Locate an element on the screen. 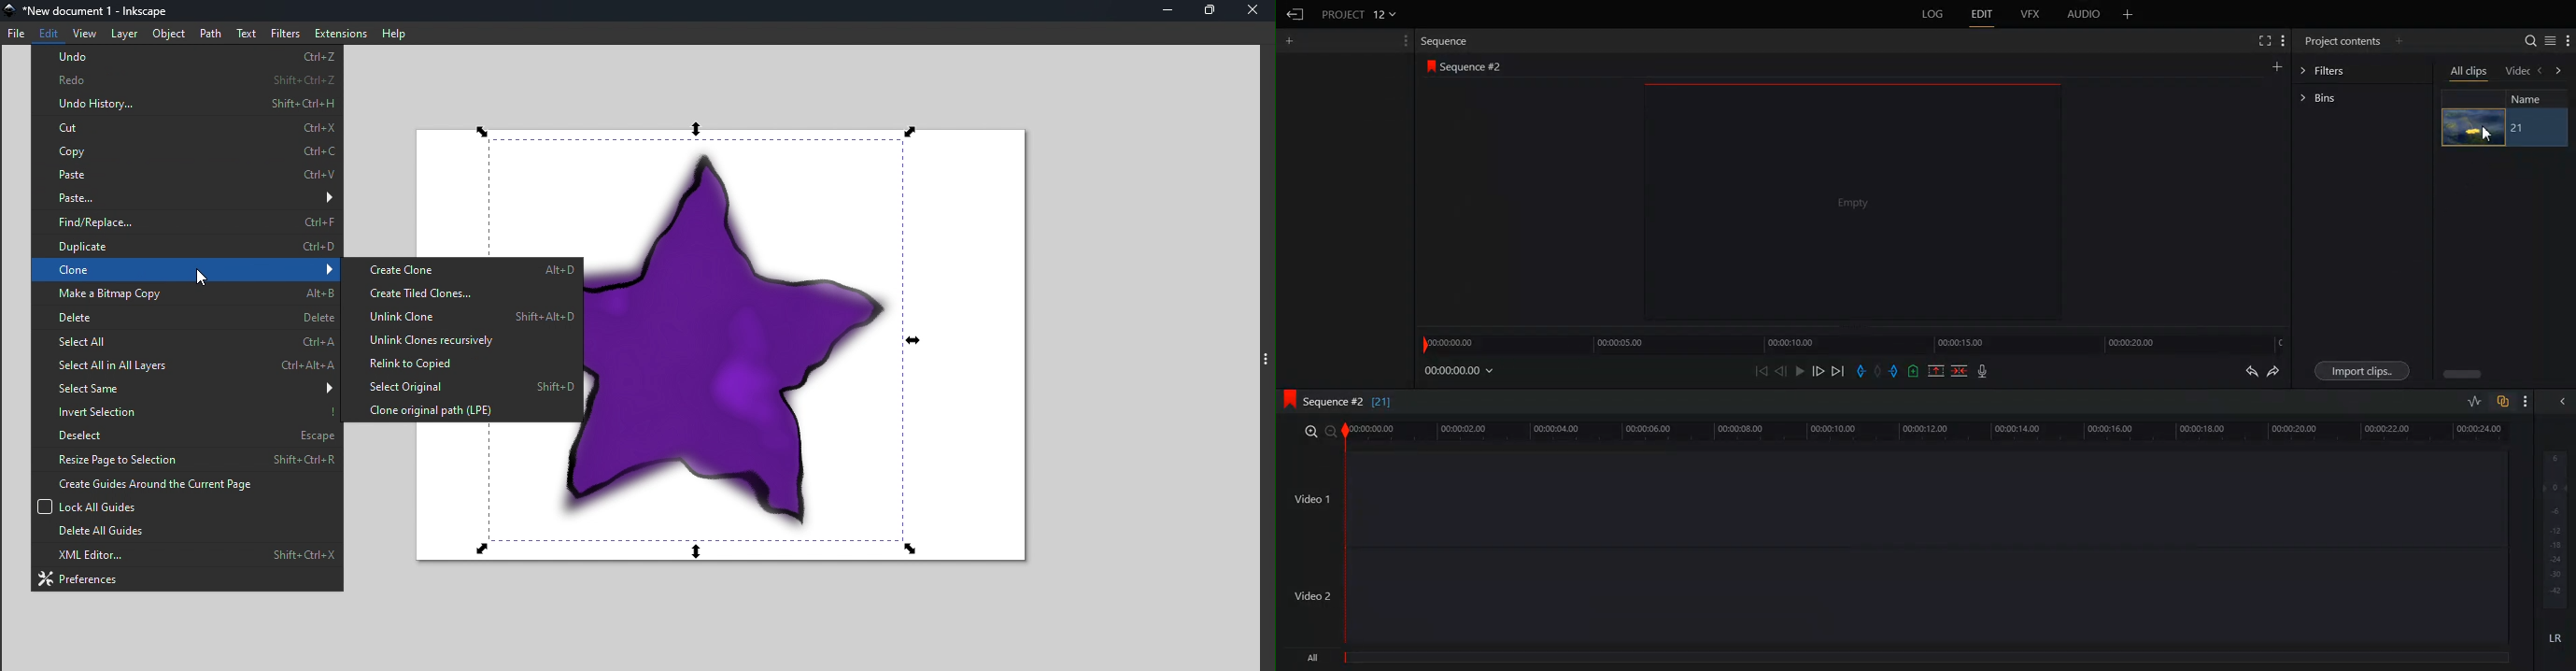 This screenshot has height=672, width=2576. Show Full audio mix is located at coordinates (2559, 401).